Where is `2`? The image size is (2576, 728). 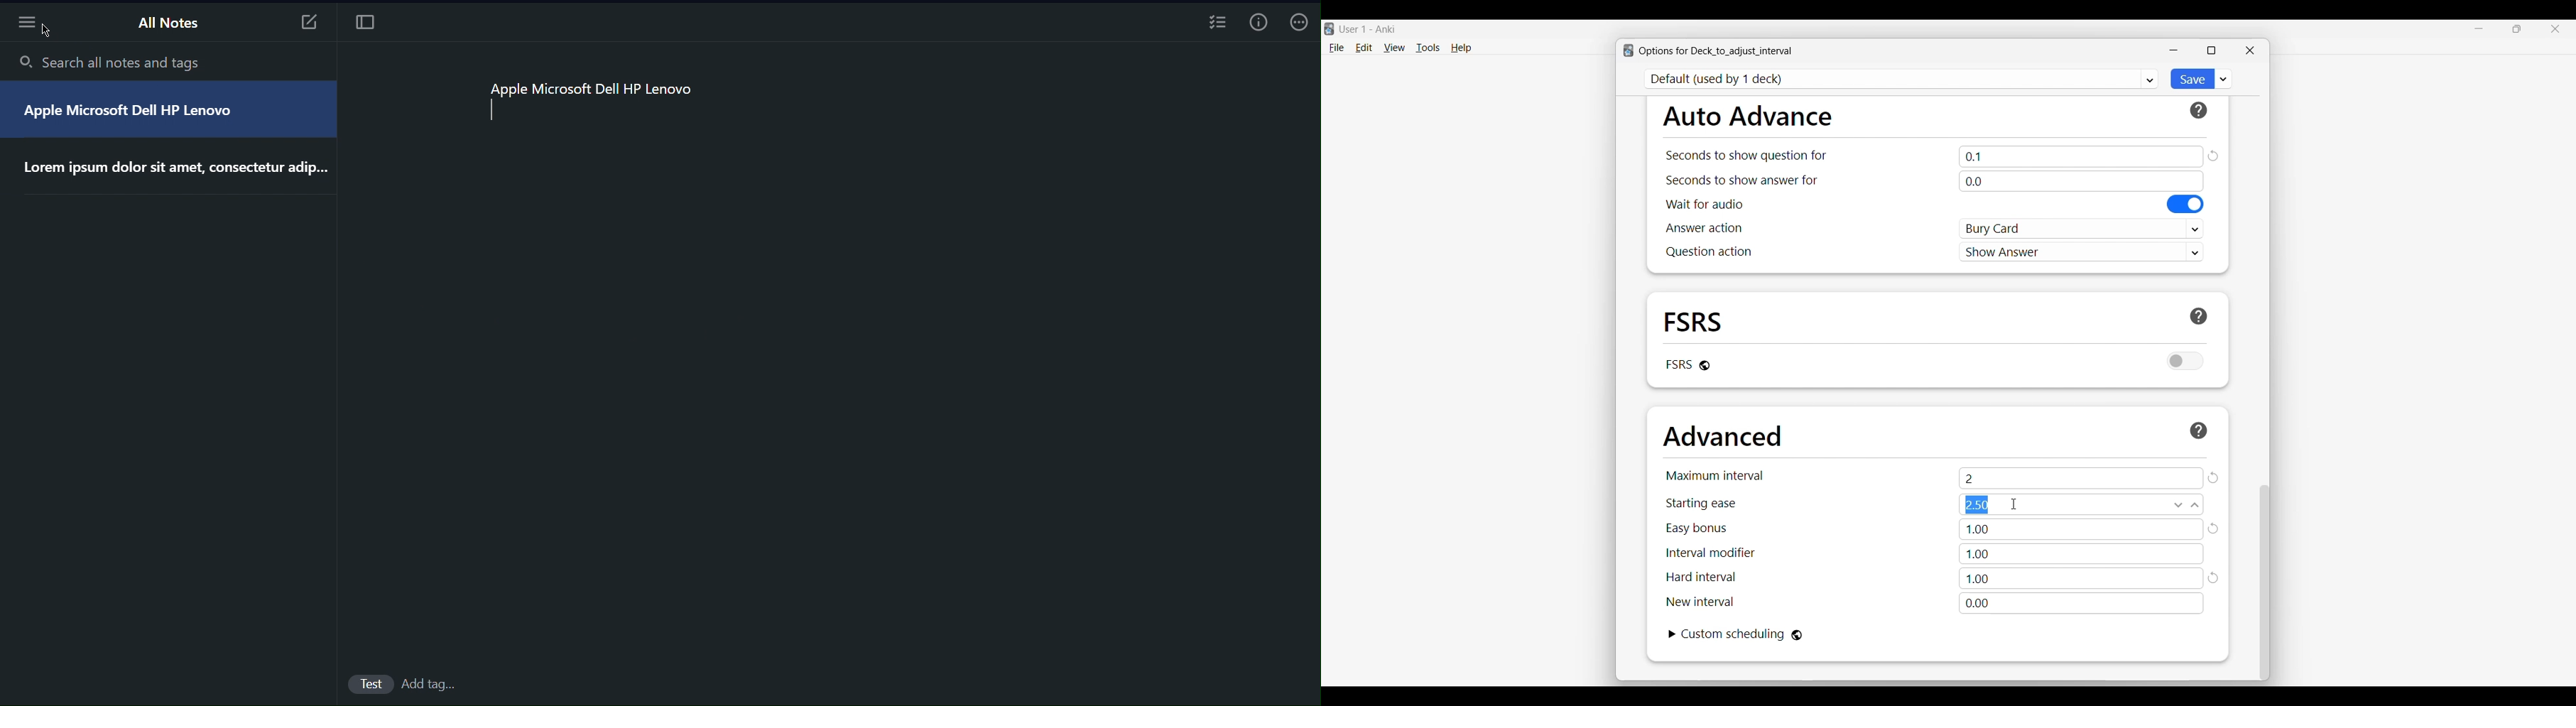 2 is located at coordinates (2081, 478).